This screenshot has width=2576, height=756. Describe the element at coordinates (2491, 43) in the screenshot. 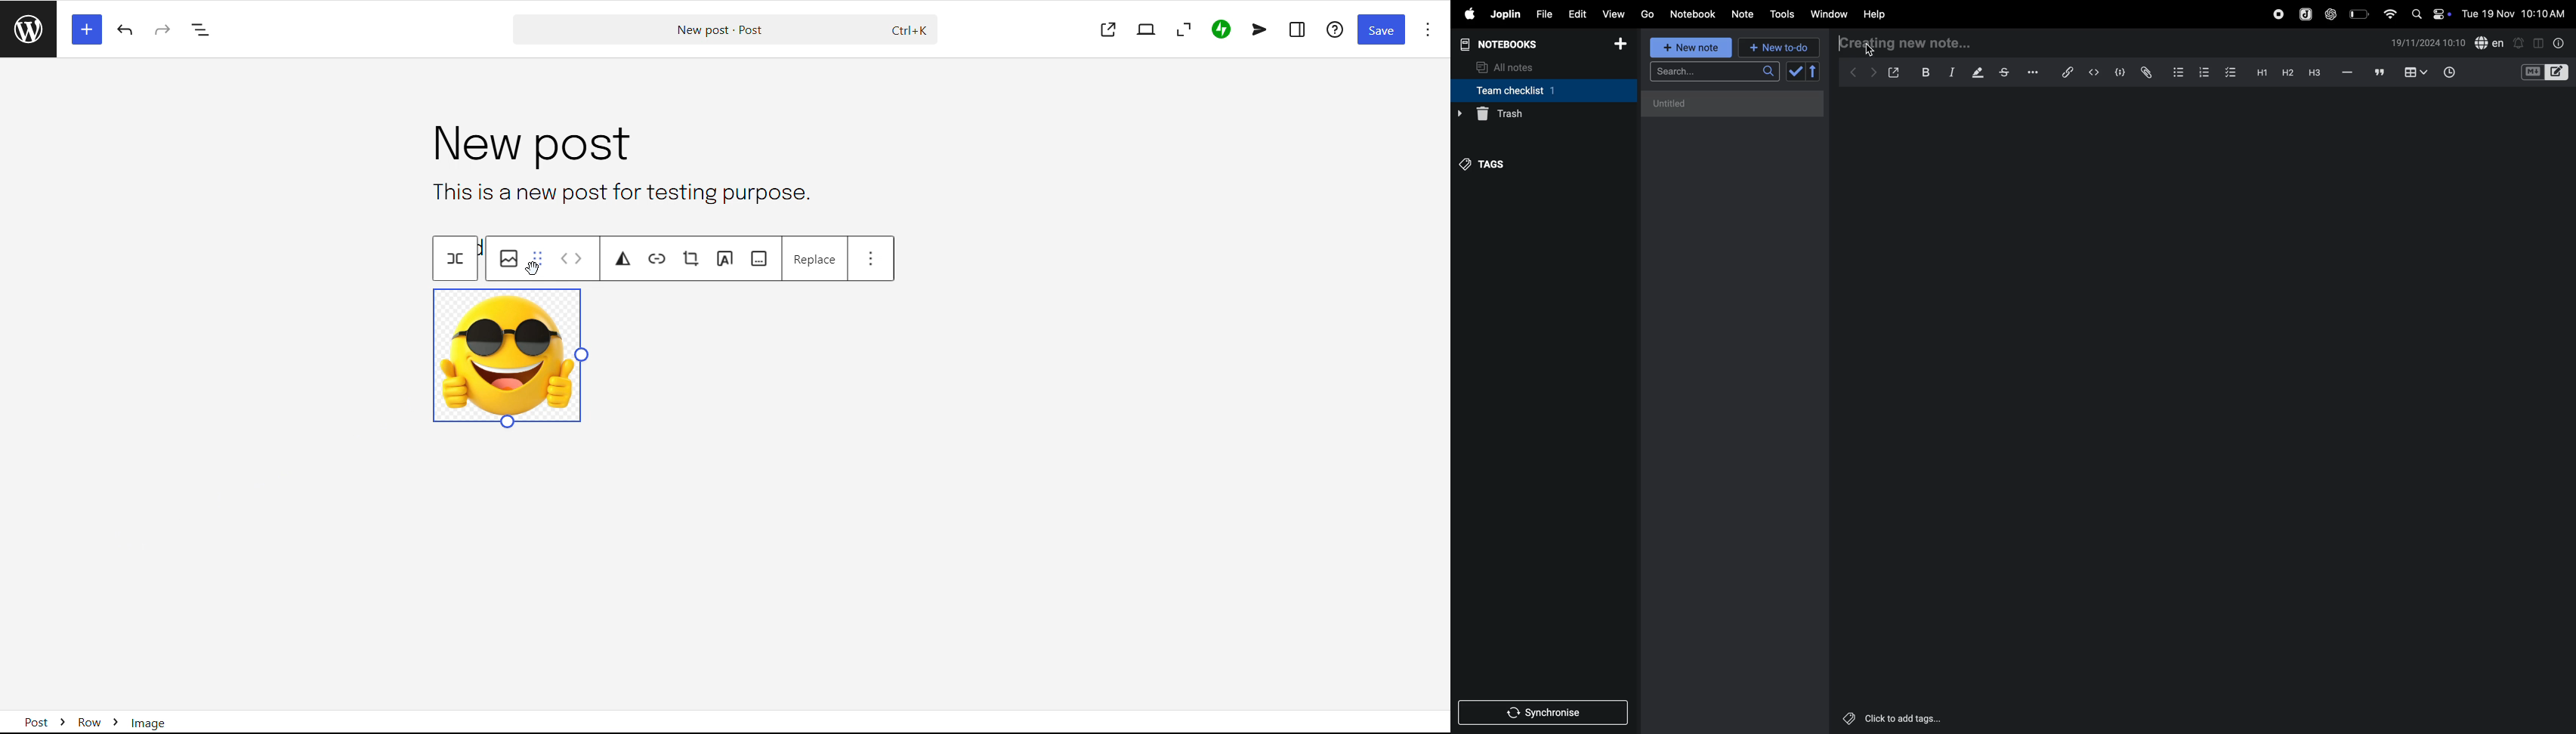

I see `spell check` at that location.